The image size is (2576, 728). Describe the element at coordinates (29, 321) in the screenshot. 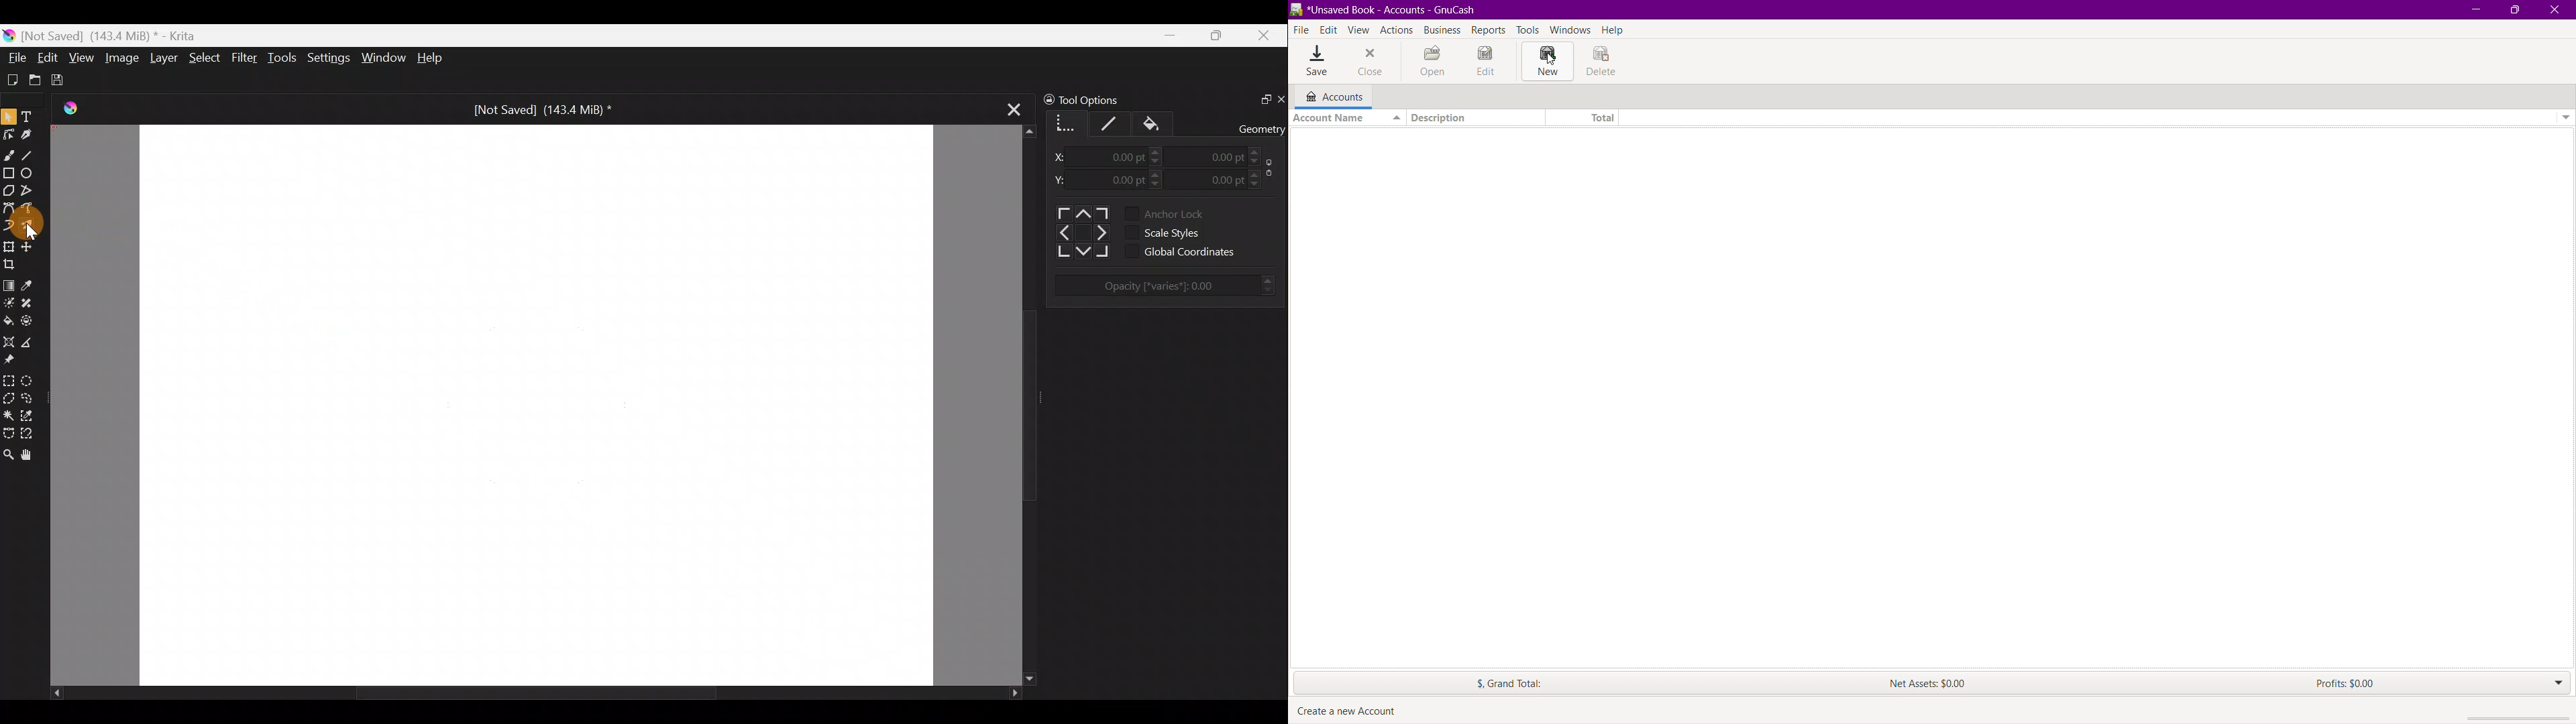

I see `Enclose and fill tool` at that location.